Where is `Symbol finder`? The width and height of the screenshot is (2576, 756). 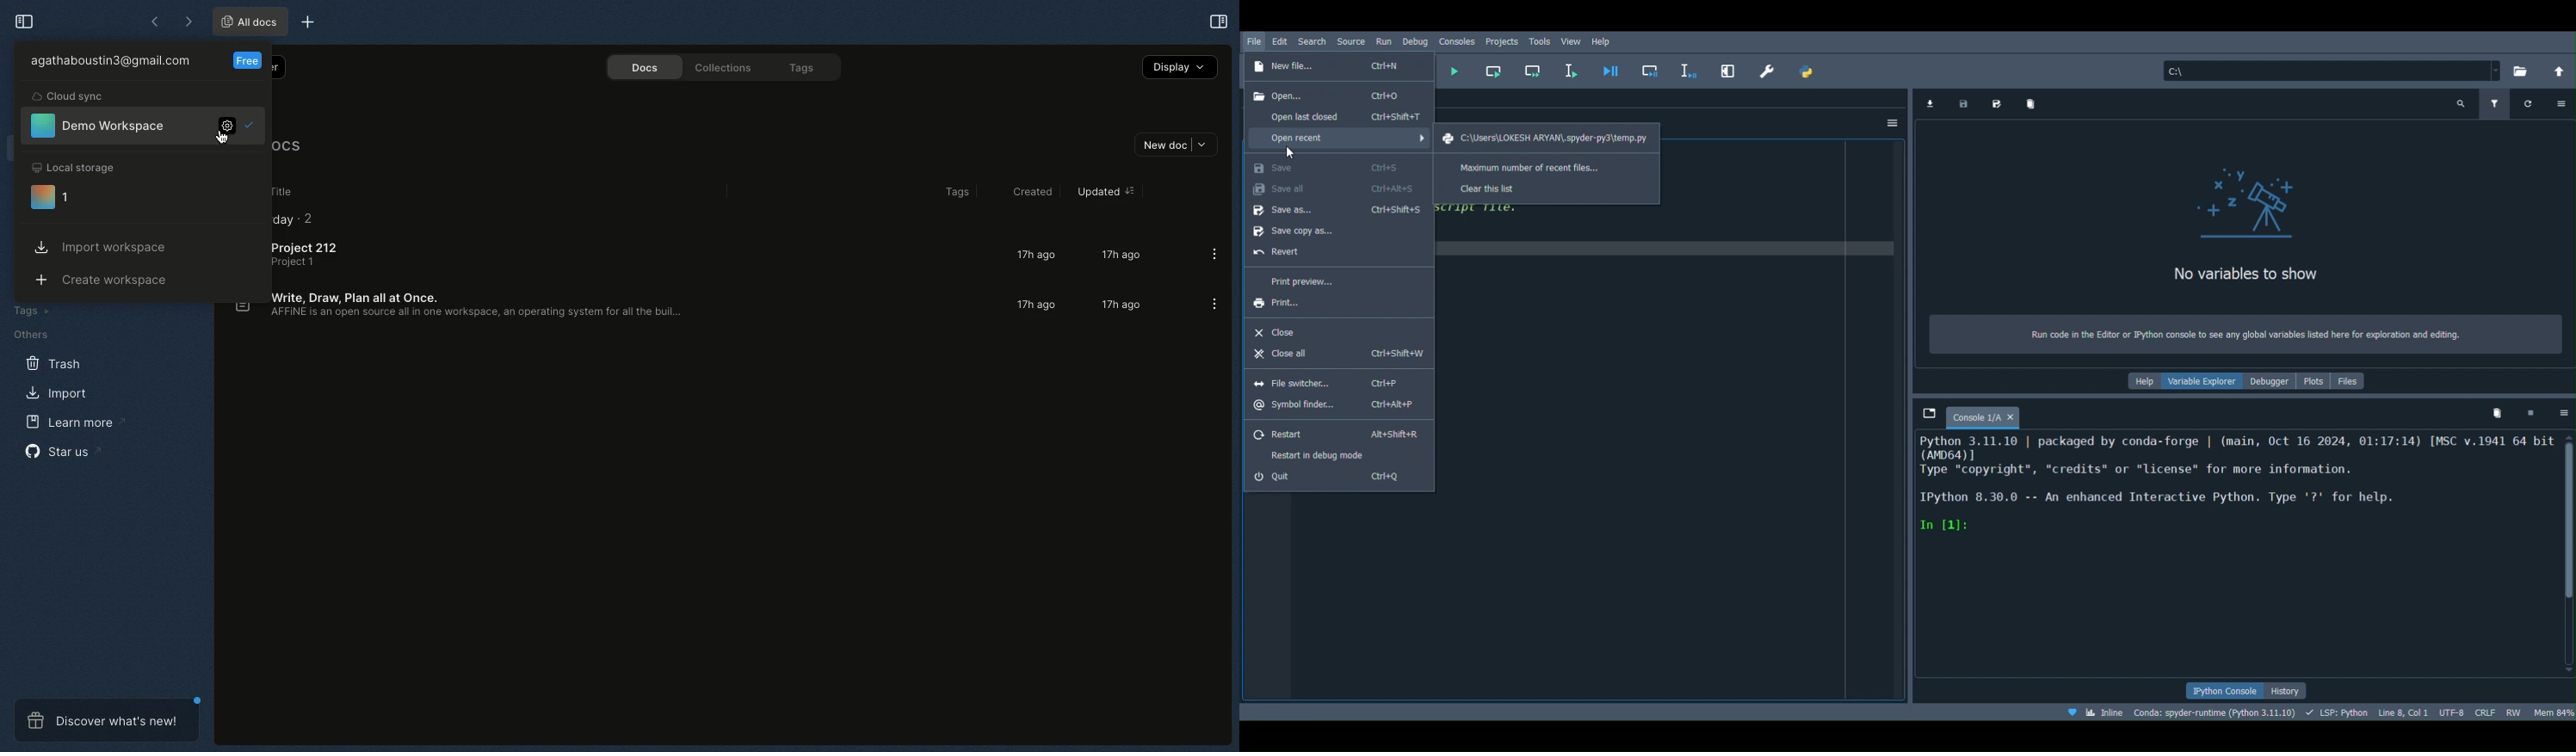 Symbol finder is located at coordinates (1329, 407).